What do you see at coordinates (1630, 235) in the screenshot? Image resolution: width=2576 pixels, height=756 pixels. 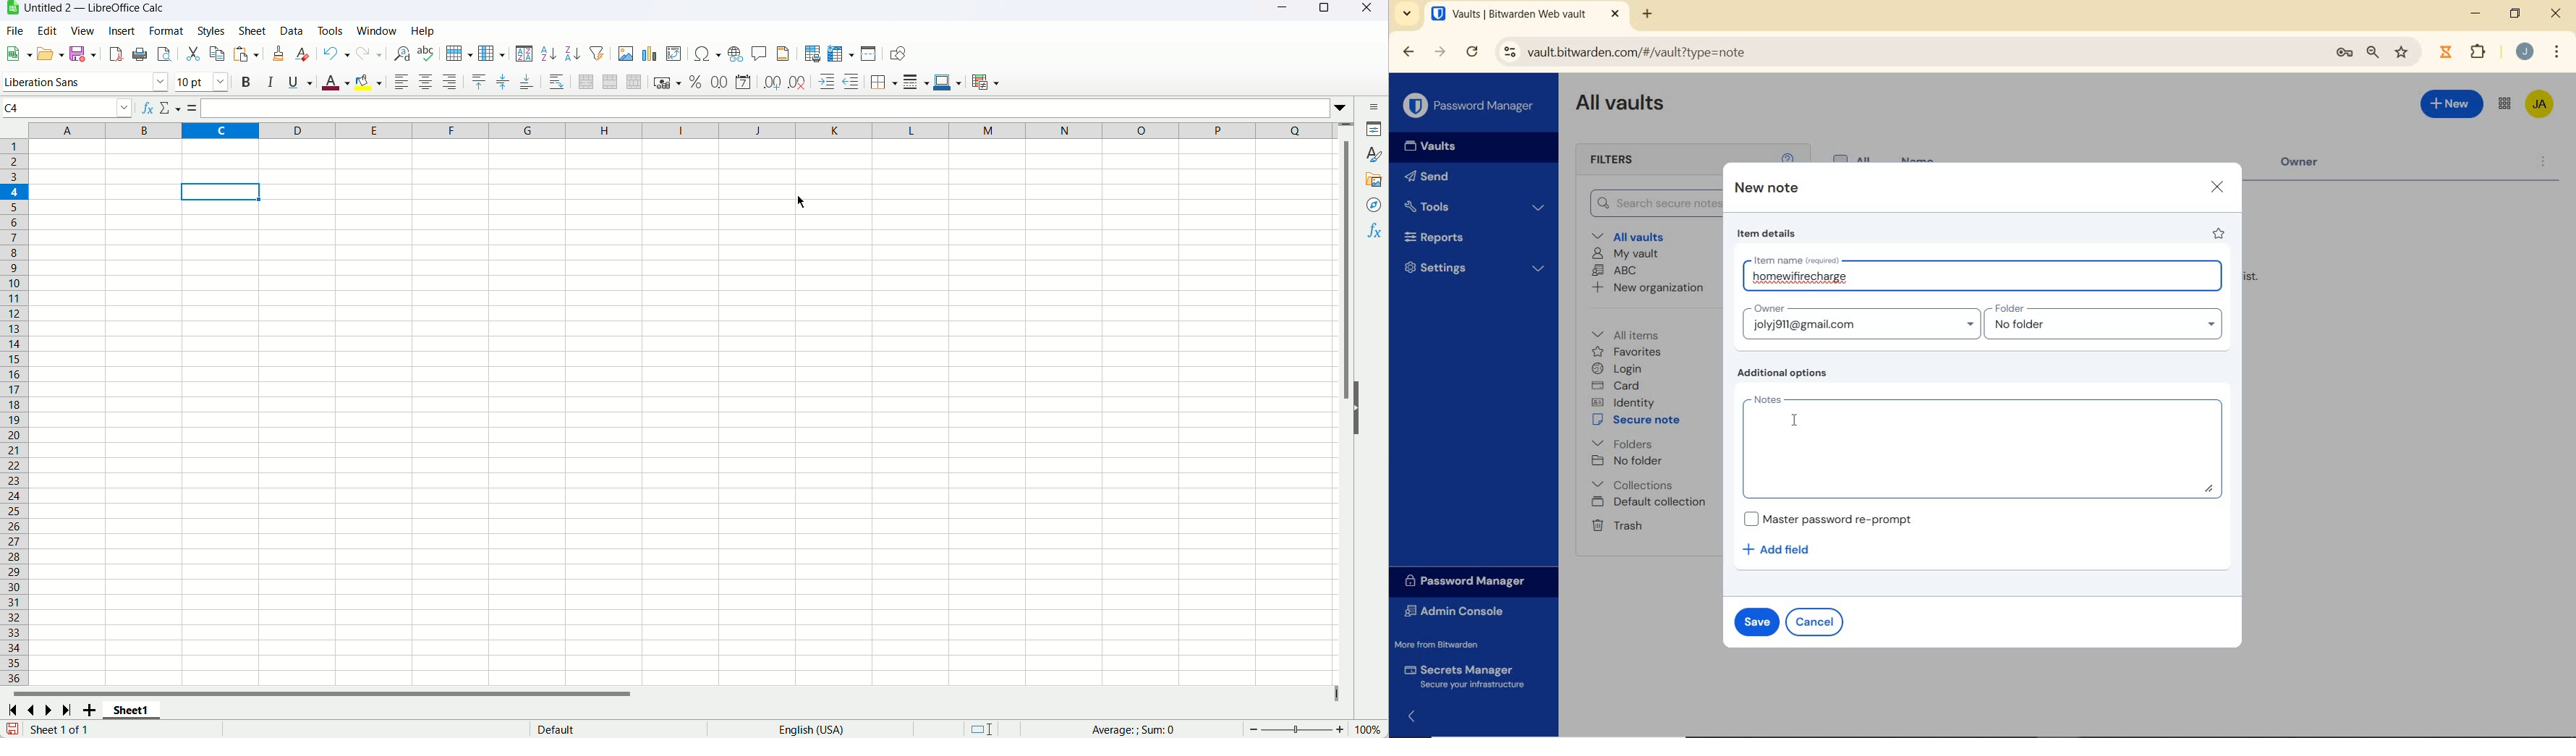 I see `All vaults` at bounding box center [1630, 235].